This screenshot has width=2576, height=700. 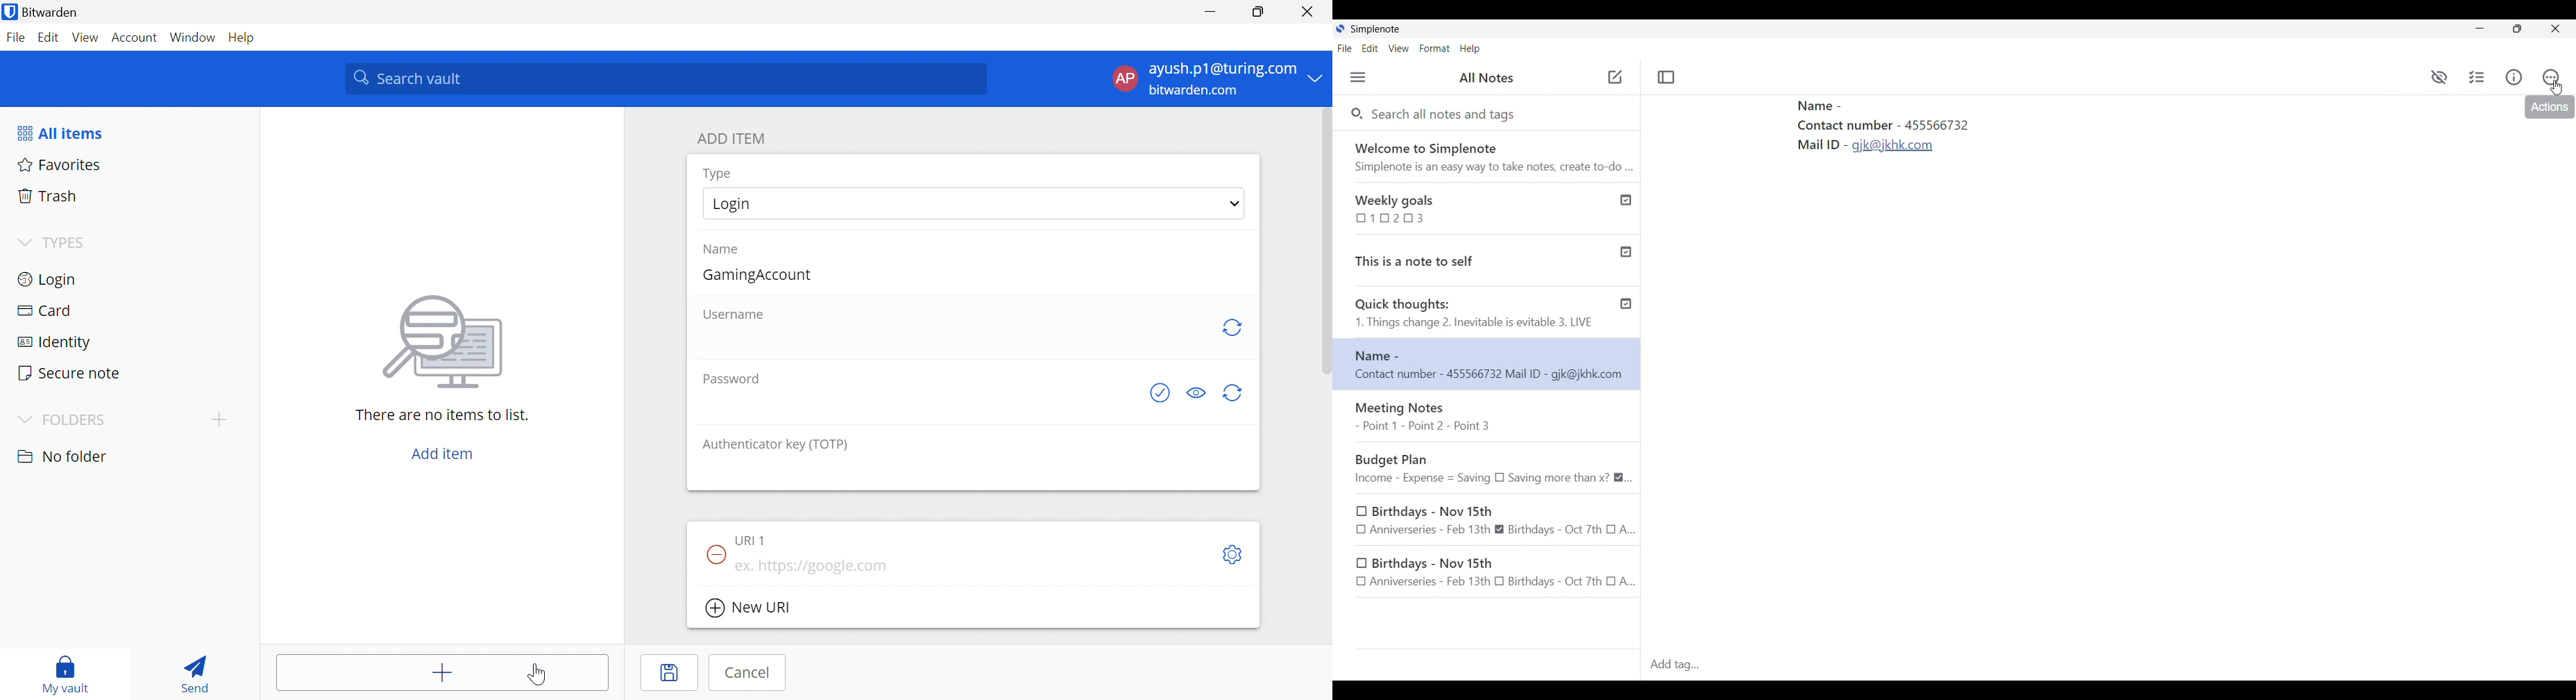 What do you see at coordinates (2550, 108) in the screenshot?
I see `actions` at bounding box center [2550, 108].